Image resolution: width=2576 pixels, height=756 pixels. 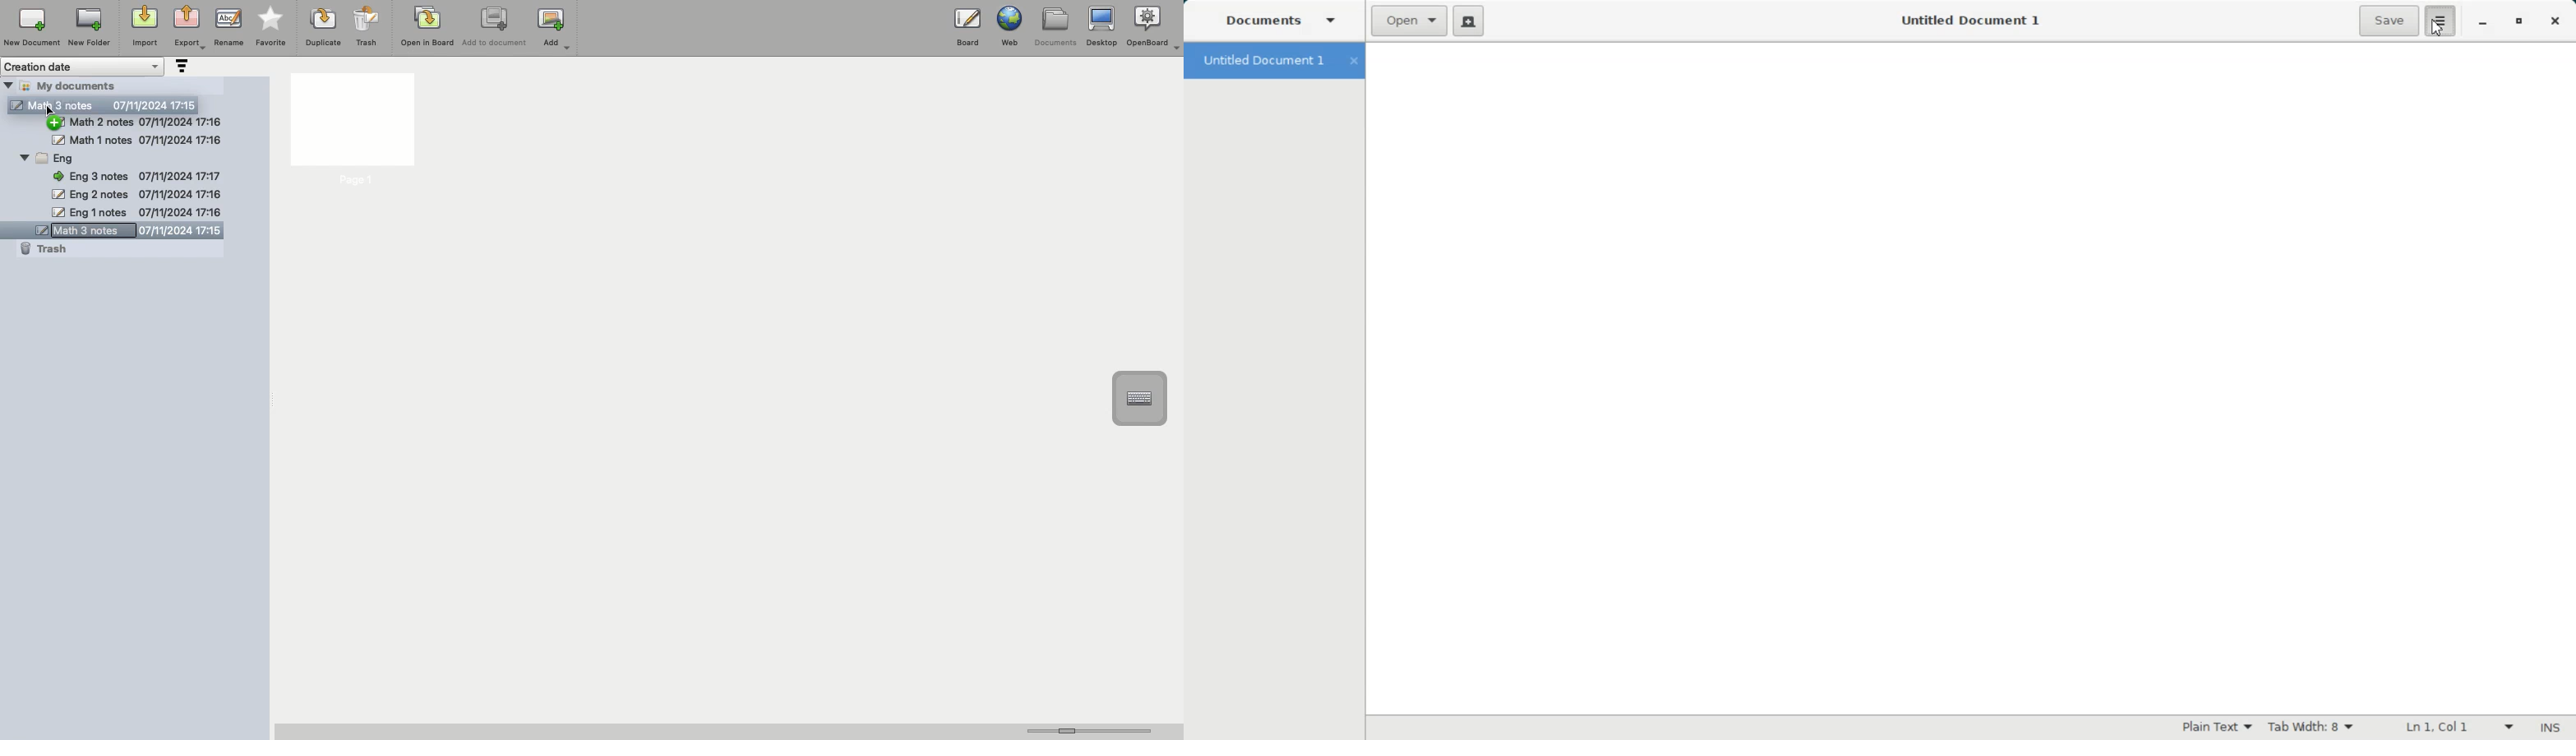 I want to click on Create a new document, so click(x=1469, y=20).